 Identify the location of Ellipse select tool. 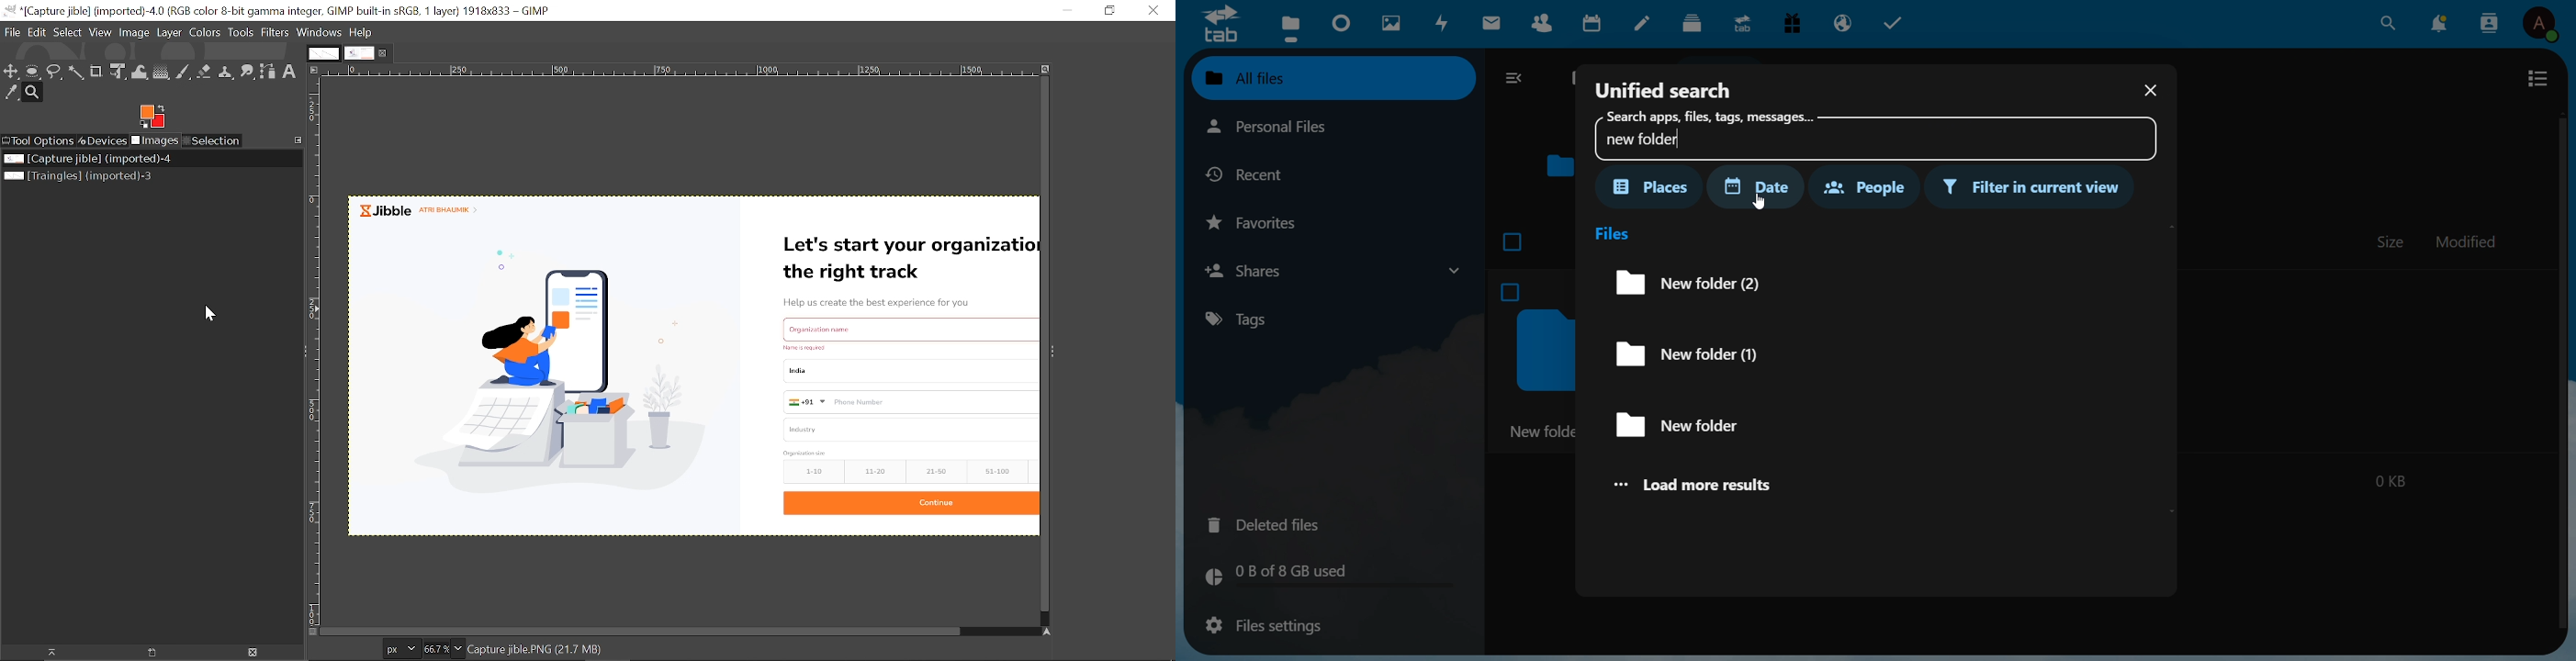
(32, 73).